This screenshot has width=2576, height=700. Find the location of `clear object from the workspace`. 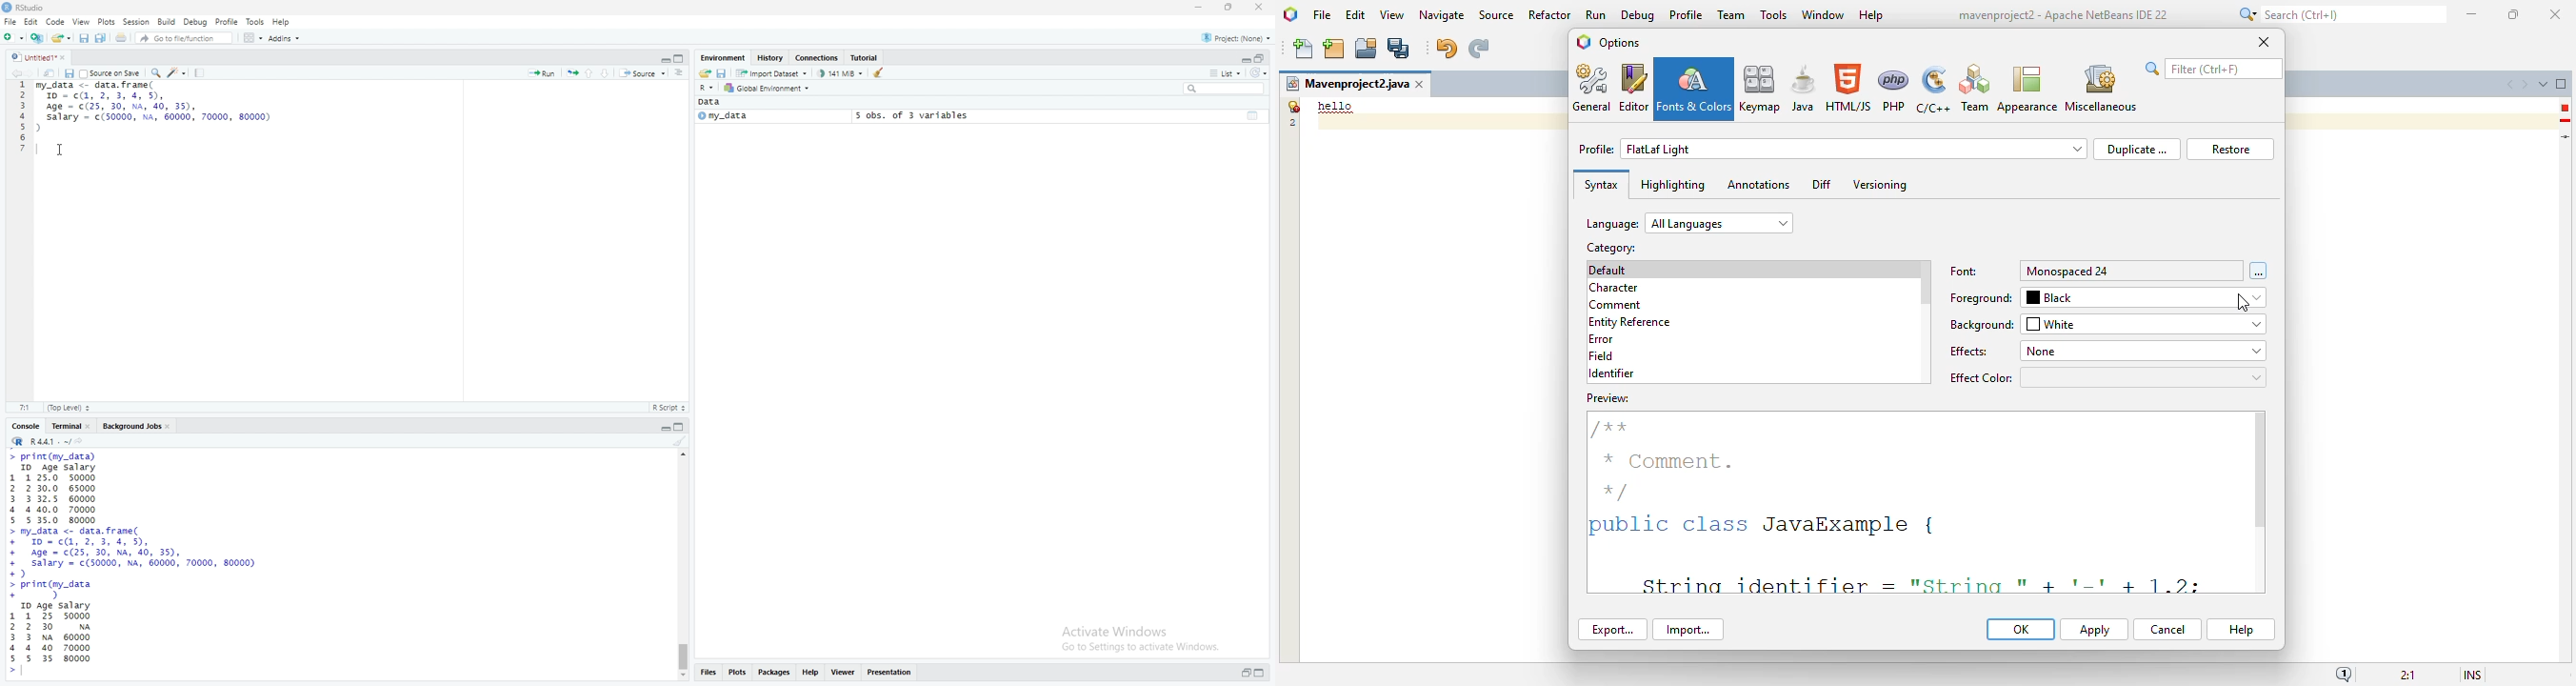

clear object from the workspace is located at coordinates (880, 72).